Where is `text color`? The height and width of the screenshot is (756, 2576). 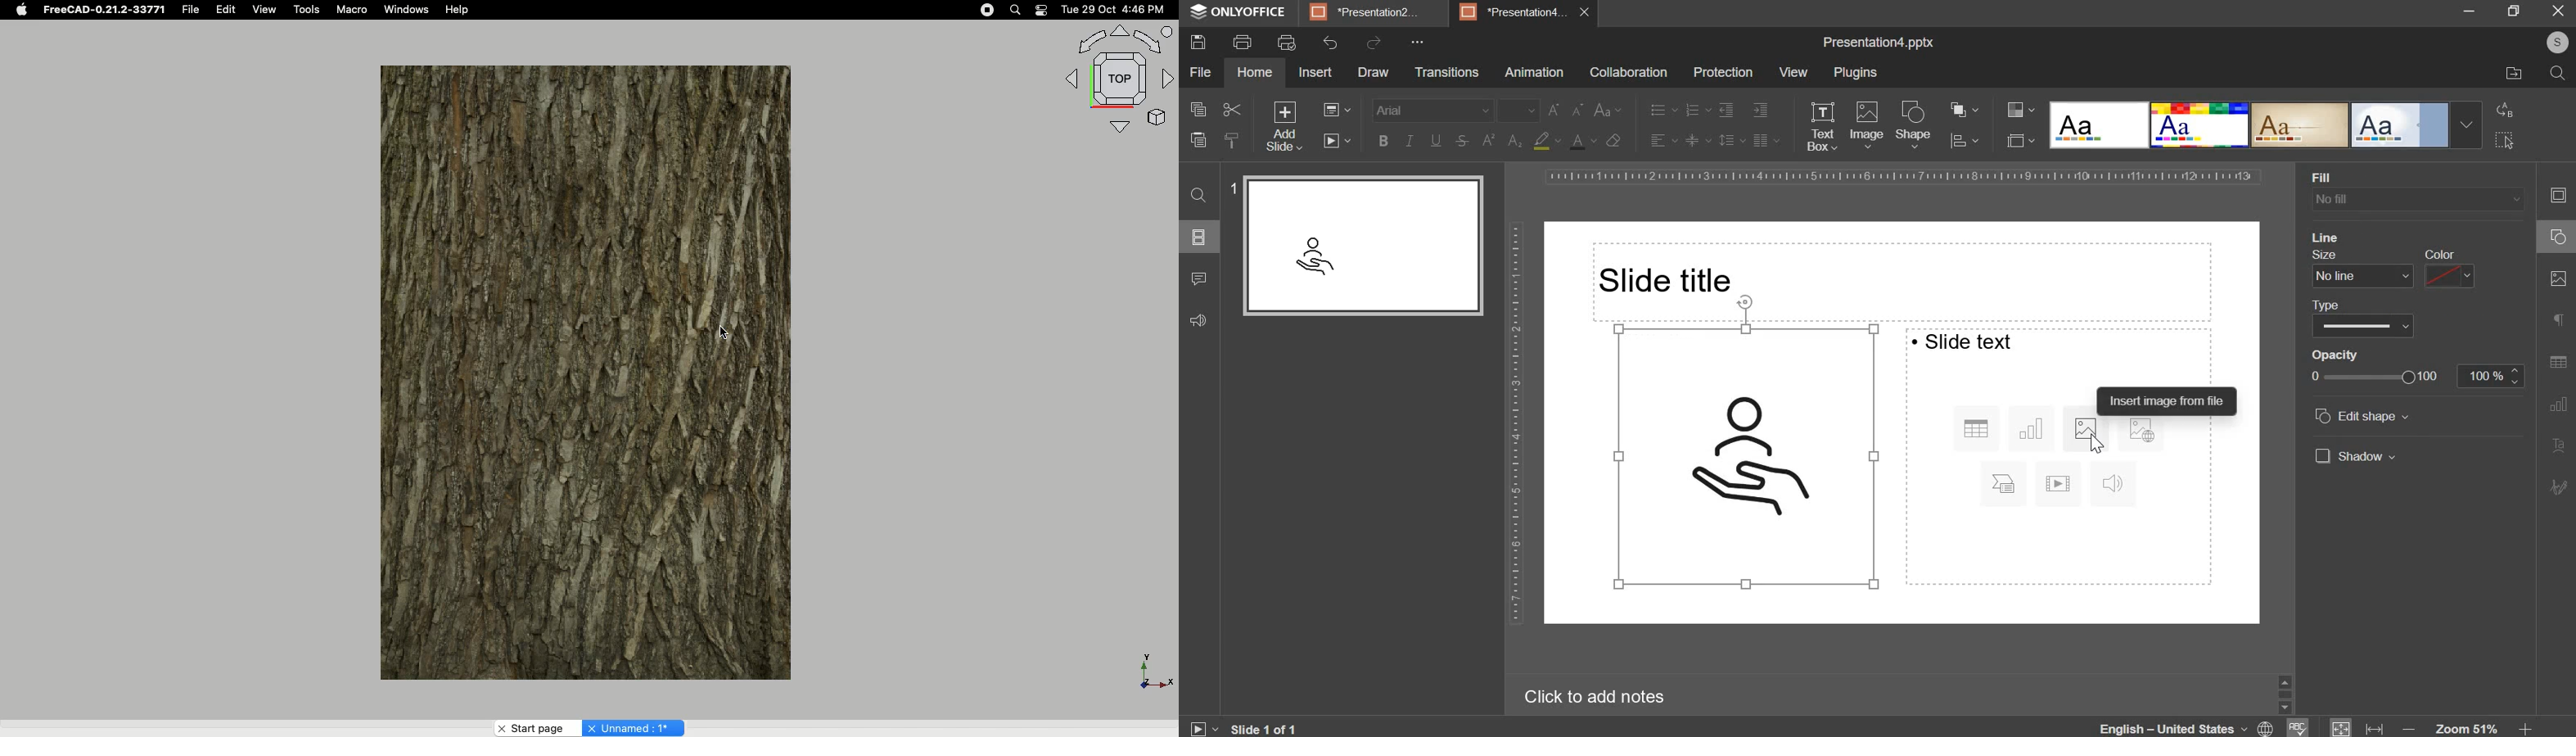
text color is located at coordinates (1582, 141).